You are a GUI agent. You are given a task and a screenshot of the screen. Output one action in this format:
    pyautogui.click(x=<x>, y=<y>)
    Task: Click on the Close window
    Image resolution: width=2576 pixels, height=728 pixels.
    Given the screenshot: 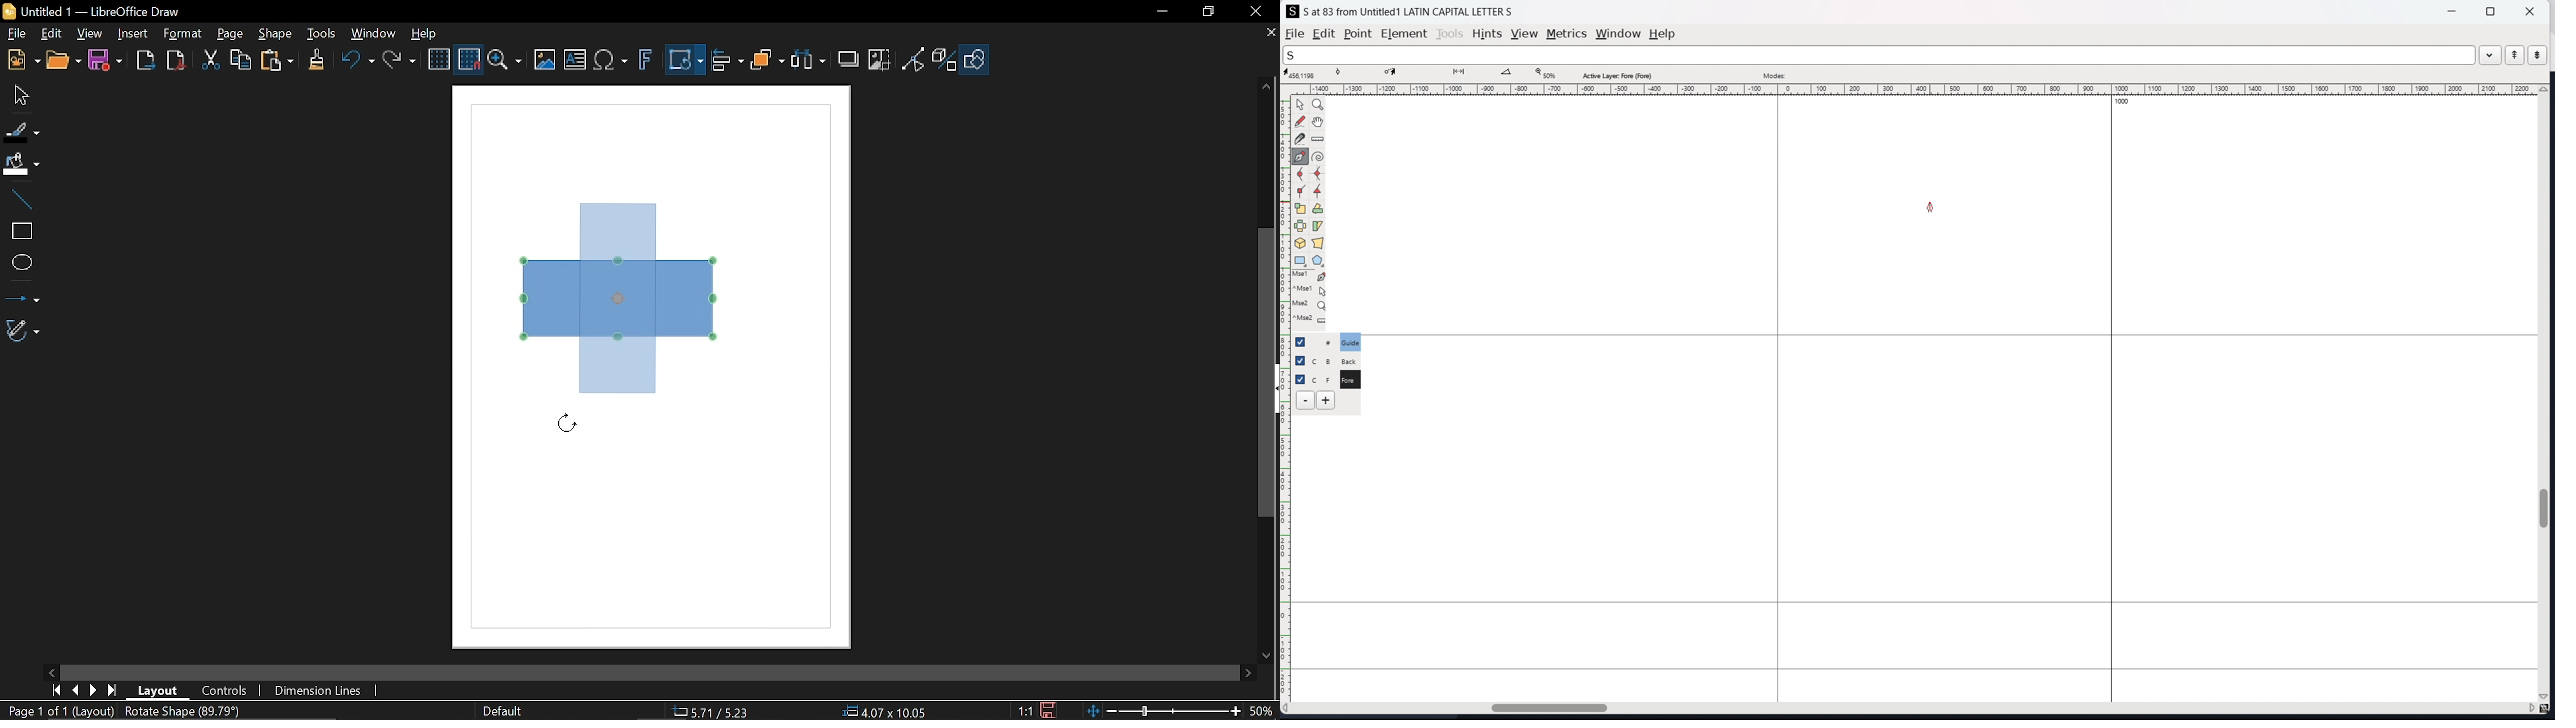 What is the action you would take?
    pyautogui.click(x=1254, y=11)
    